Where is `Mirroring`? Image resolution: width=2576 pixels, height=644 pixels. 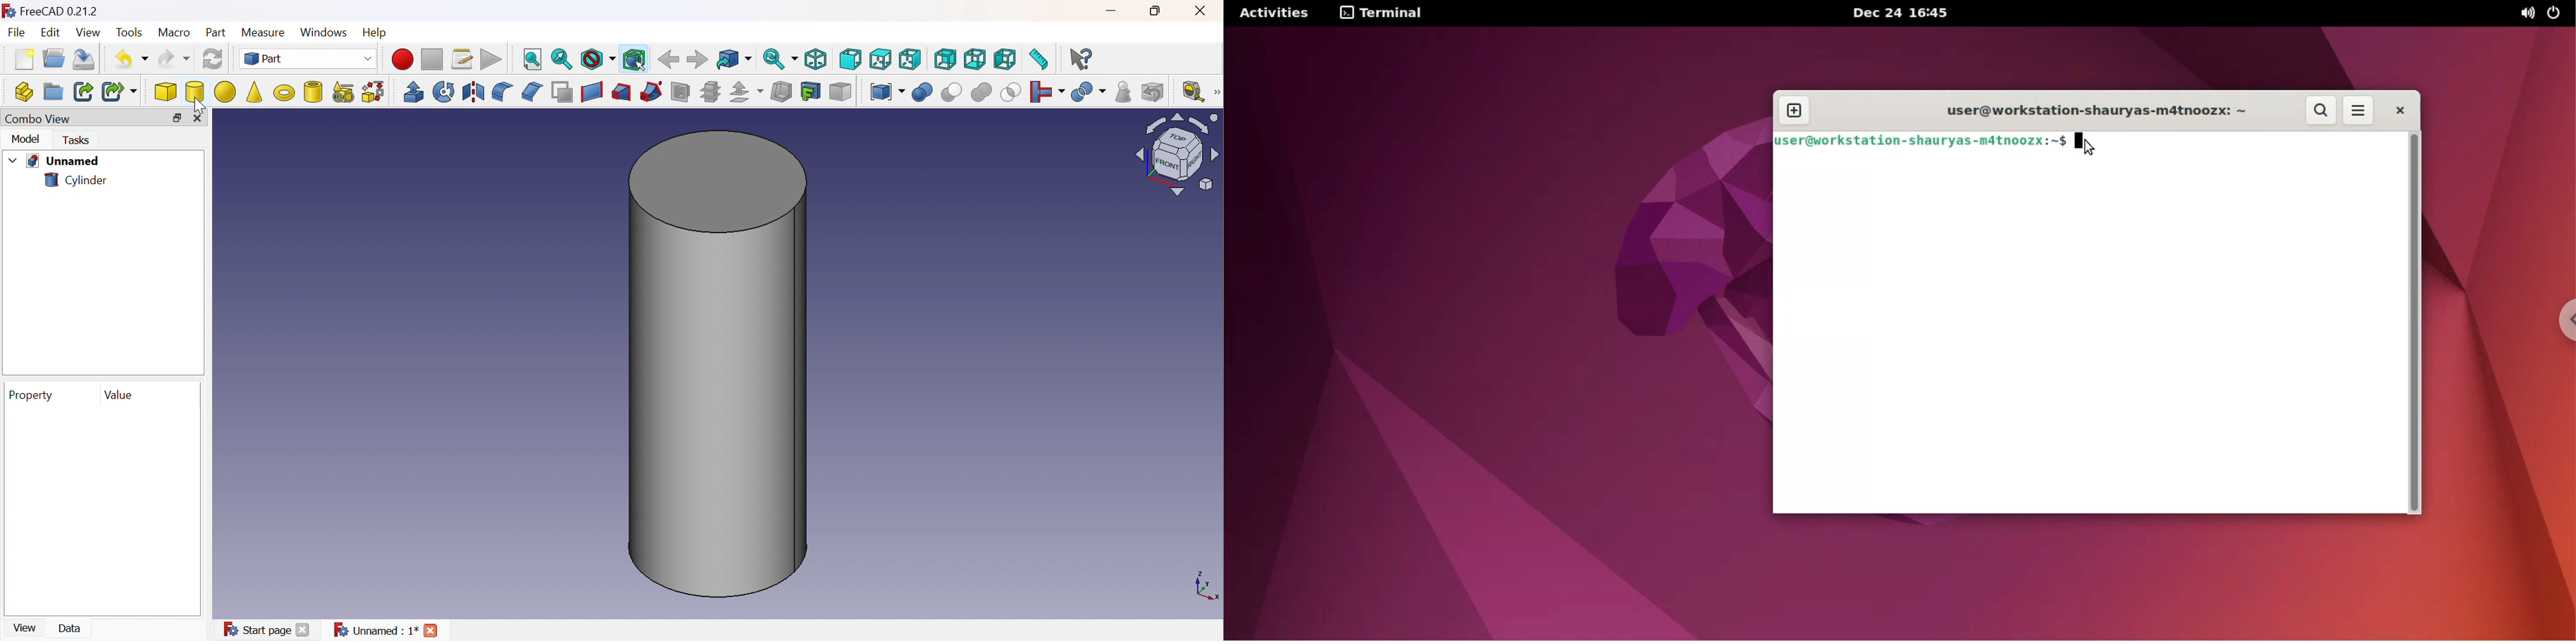 Mirroring is located at coordinates (474, 93).